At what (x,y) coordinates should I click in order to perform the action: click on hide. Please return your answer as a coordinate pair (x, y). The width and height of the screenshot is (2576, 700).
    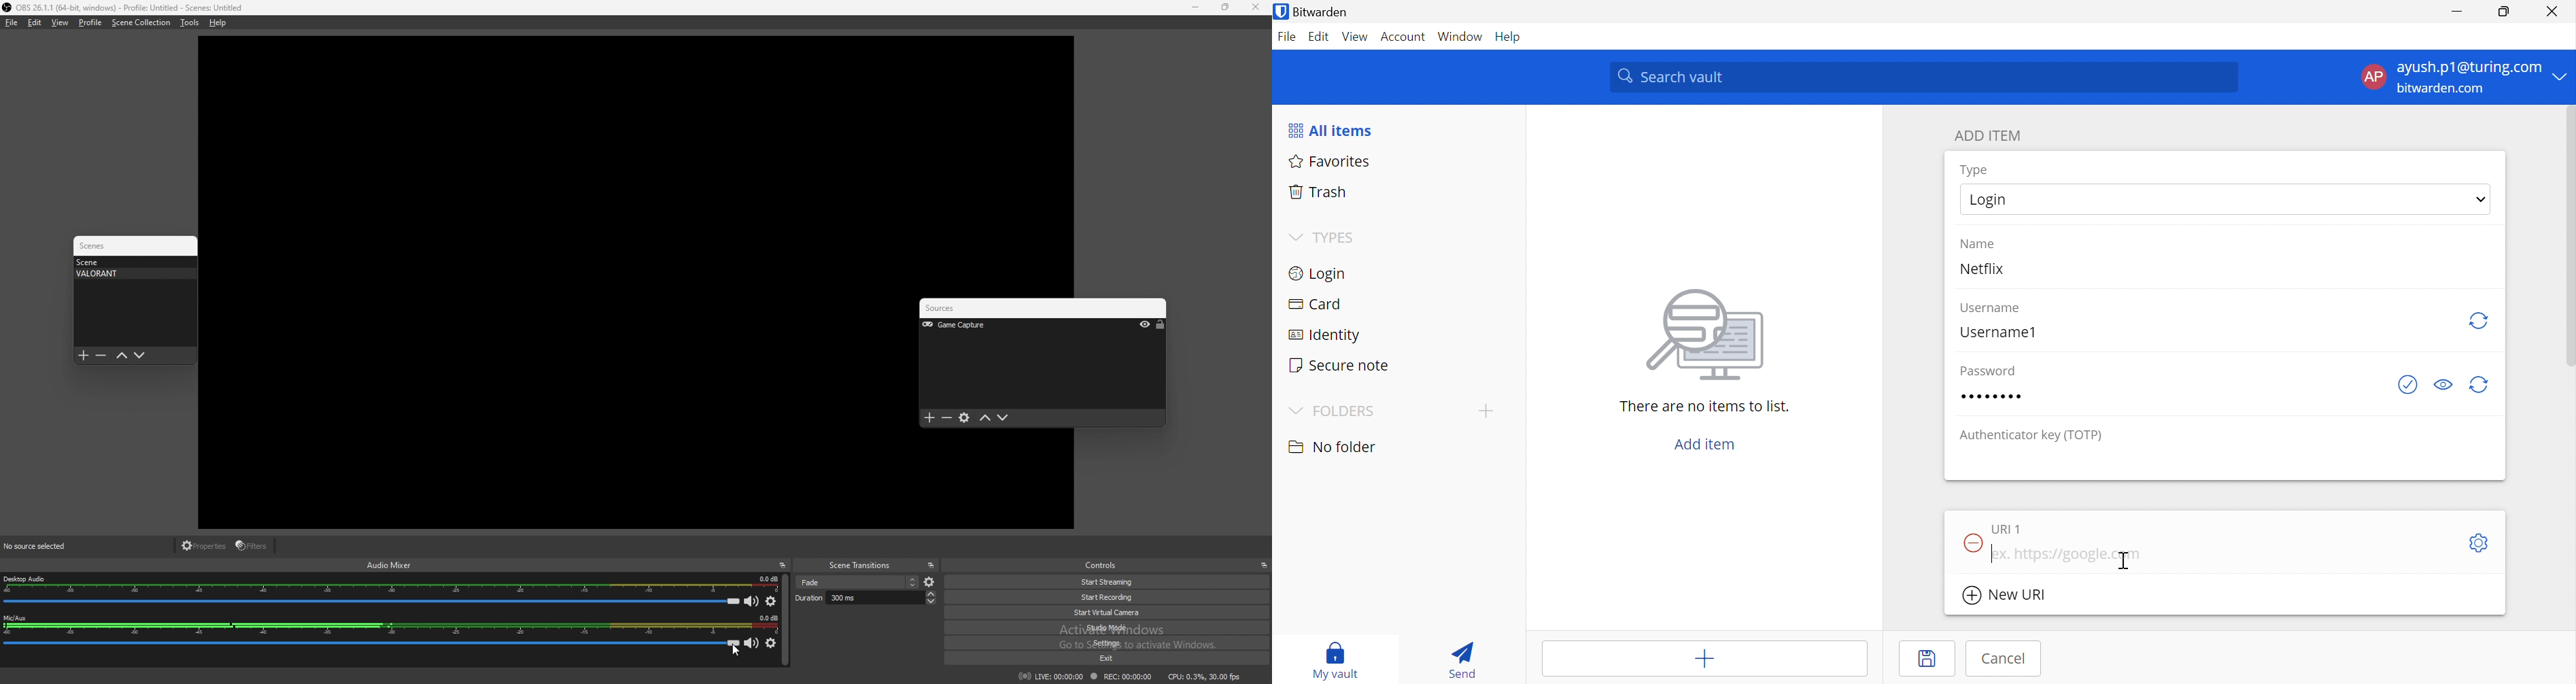
    Looking at the image, I should click on (1145, 325).